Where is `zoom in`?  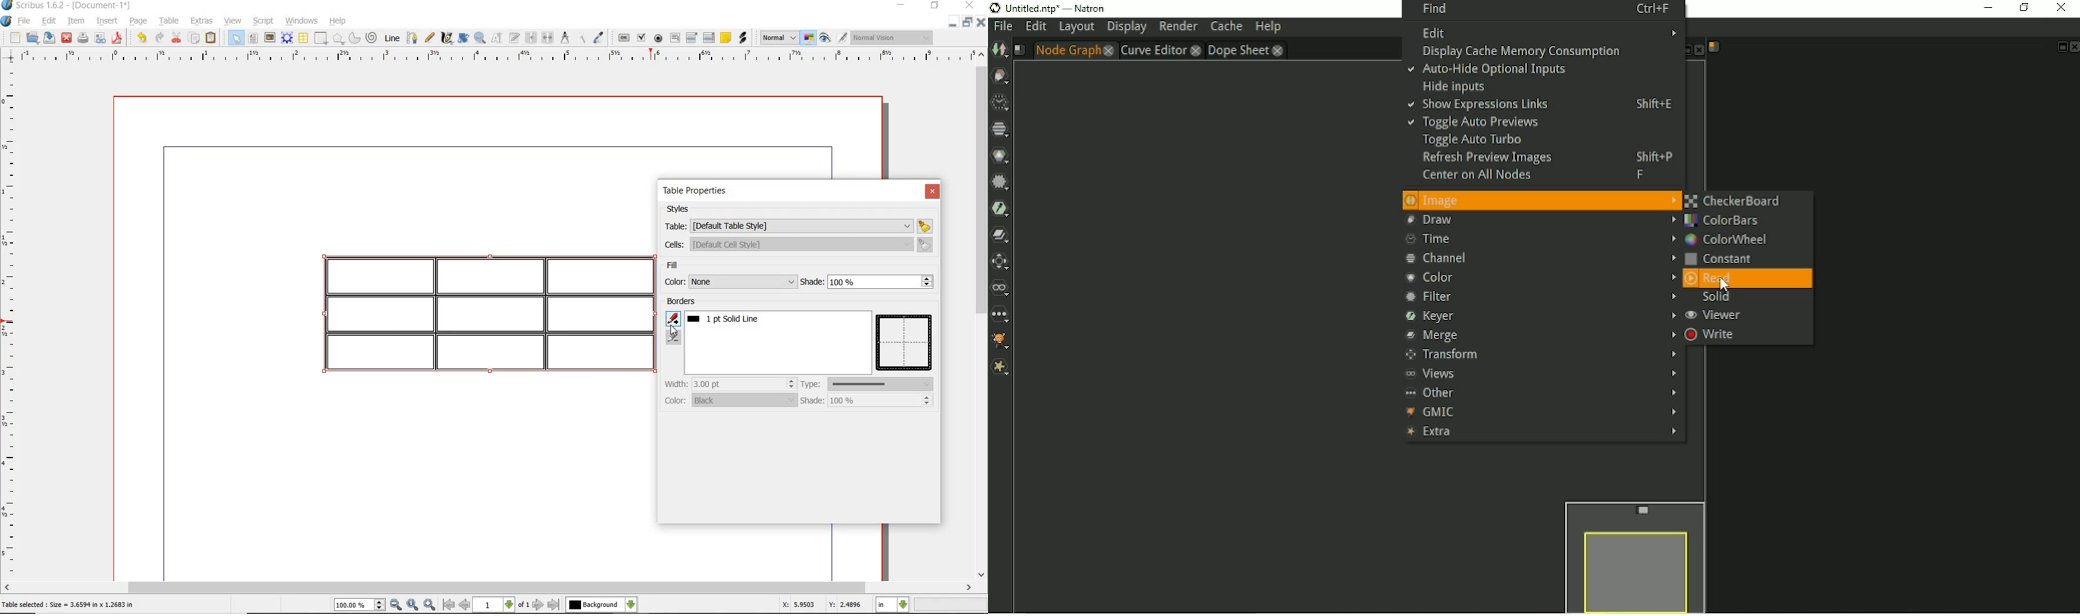 zoom in is located at coordinates (430, 605).